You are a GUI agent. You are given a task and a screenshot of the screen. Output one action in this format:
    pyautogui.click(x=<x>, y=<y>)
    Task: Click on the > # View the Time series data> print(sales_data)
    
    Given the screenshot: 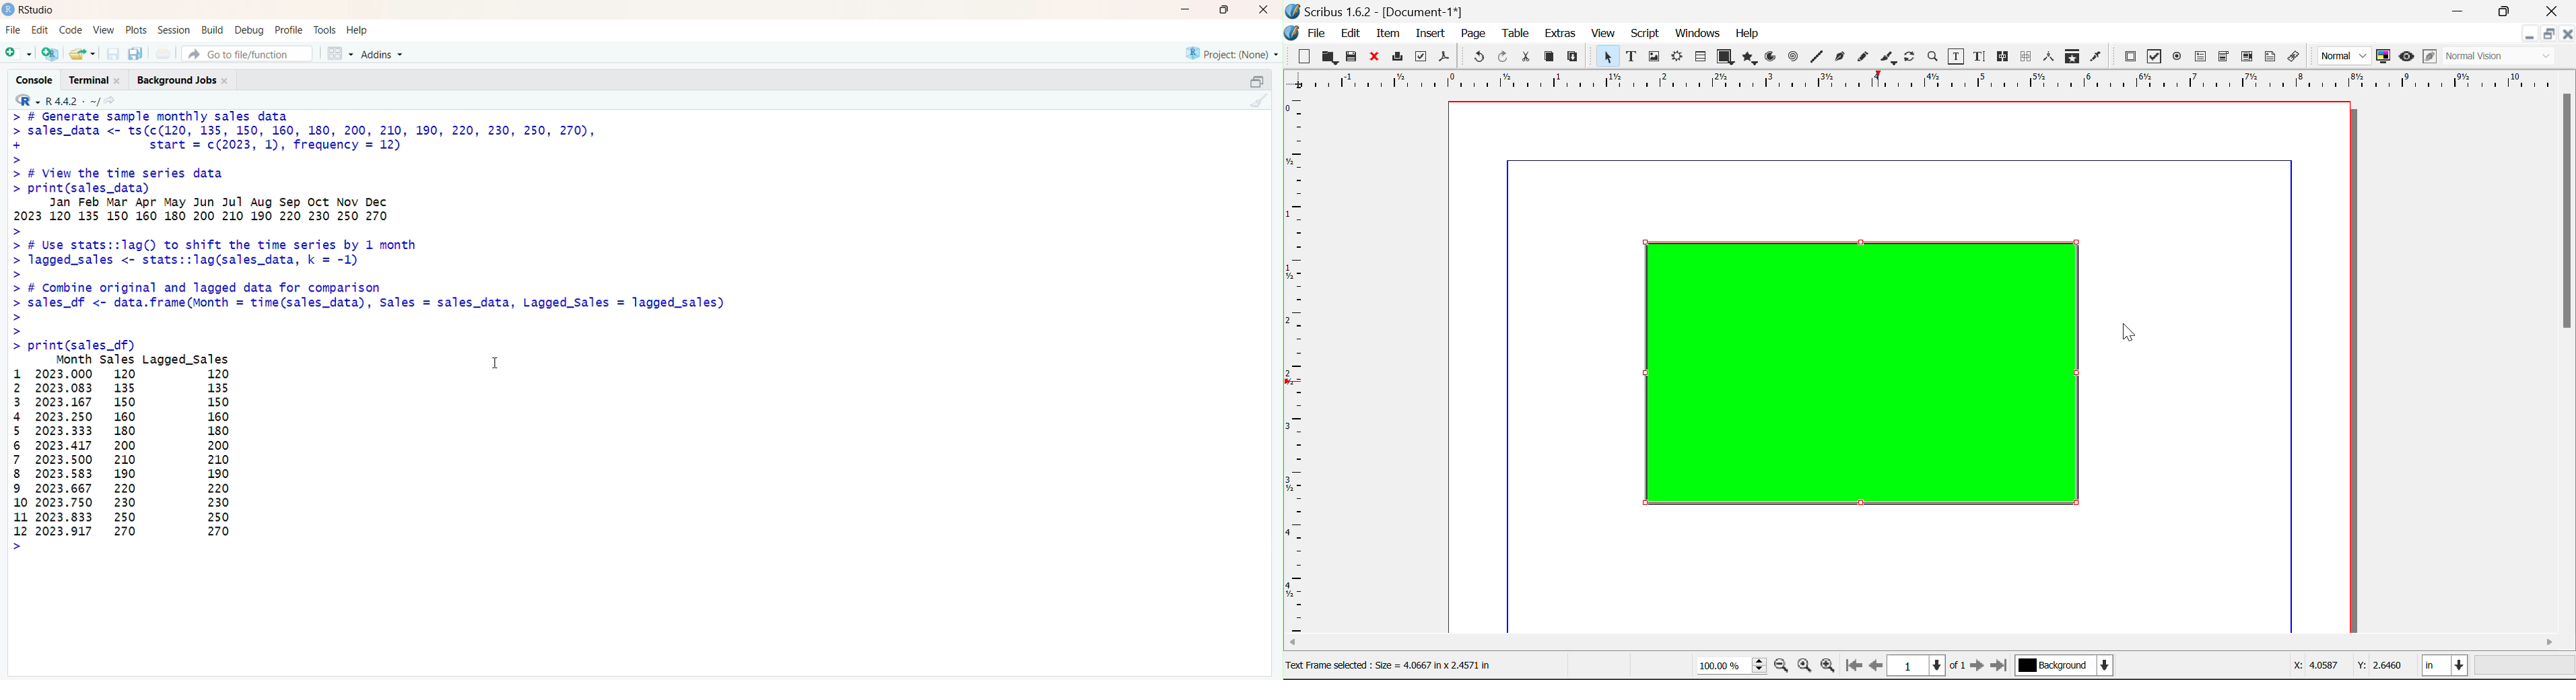 What is the action you would take?
    pyautogui.click(x=158, y=180)
    